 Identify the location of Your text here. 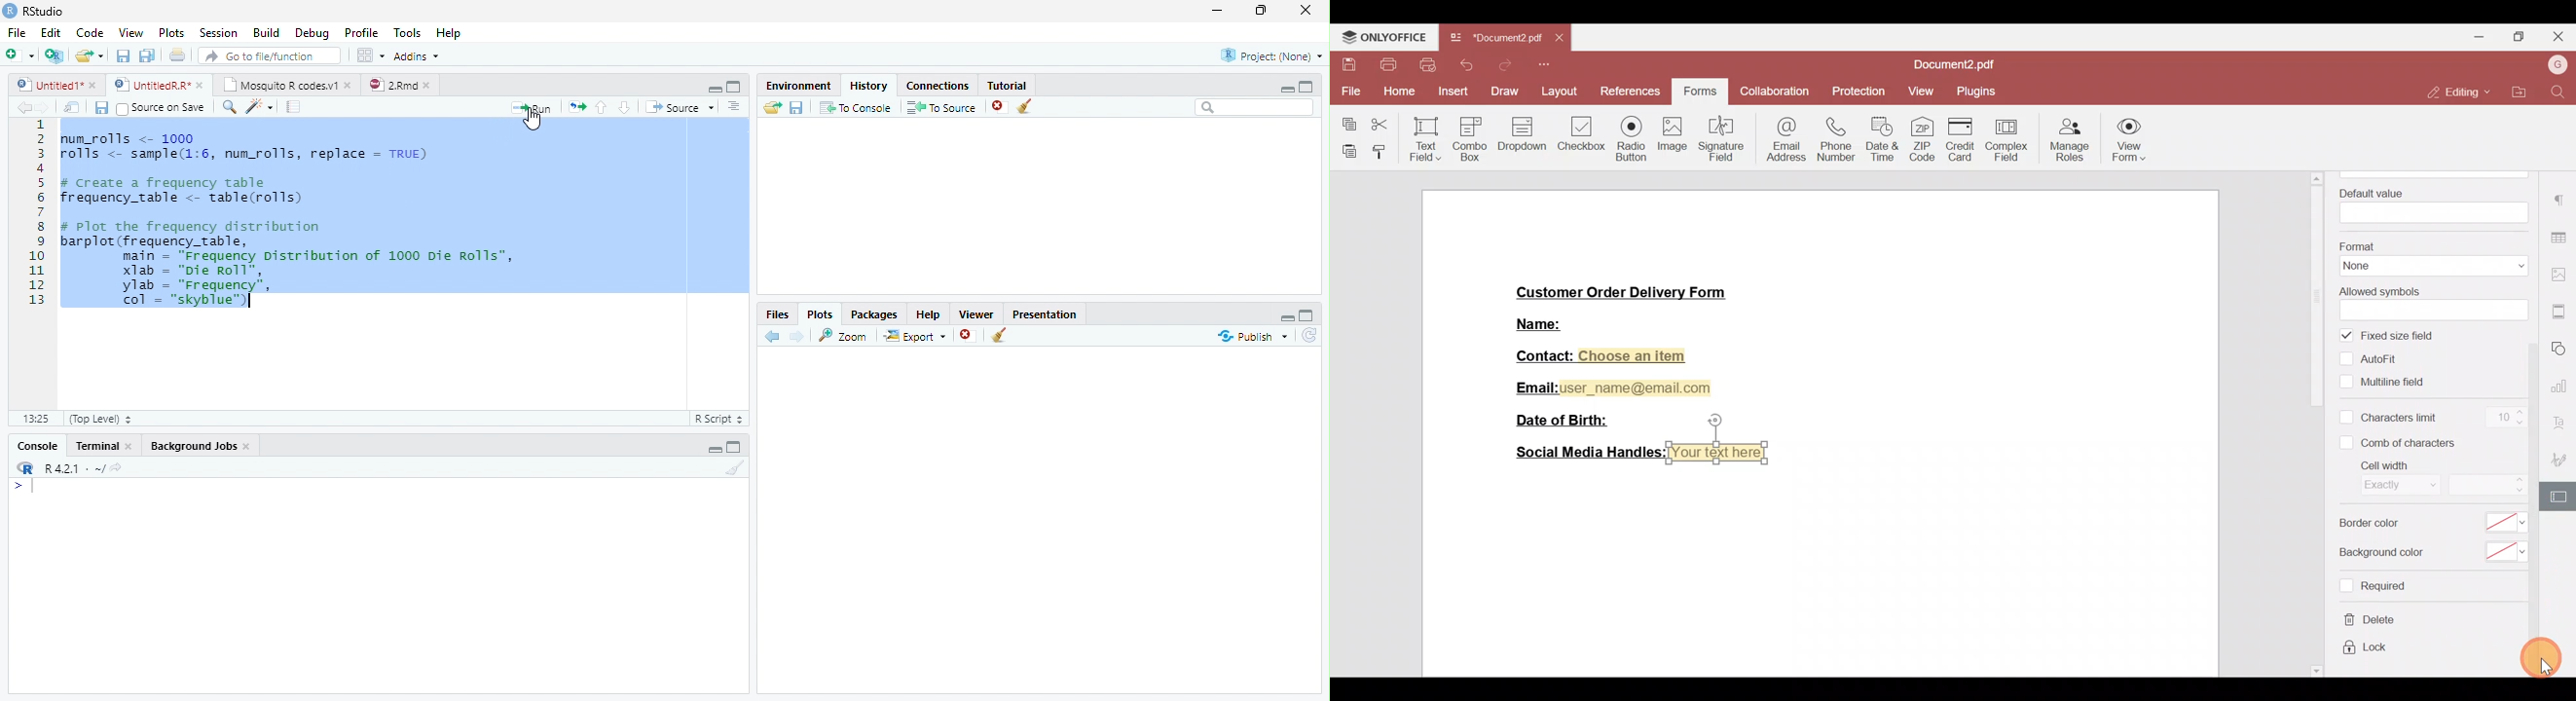
(1721, 452).